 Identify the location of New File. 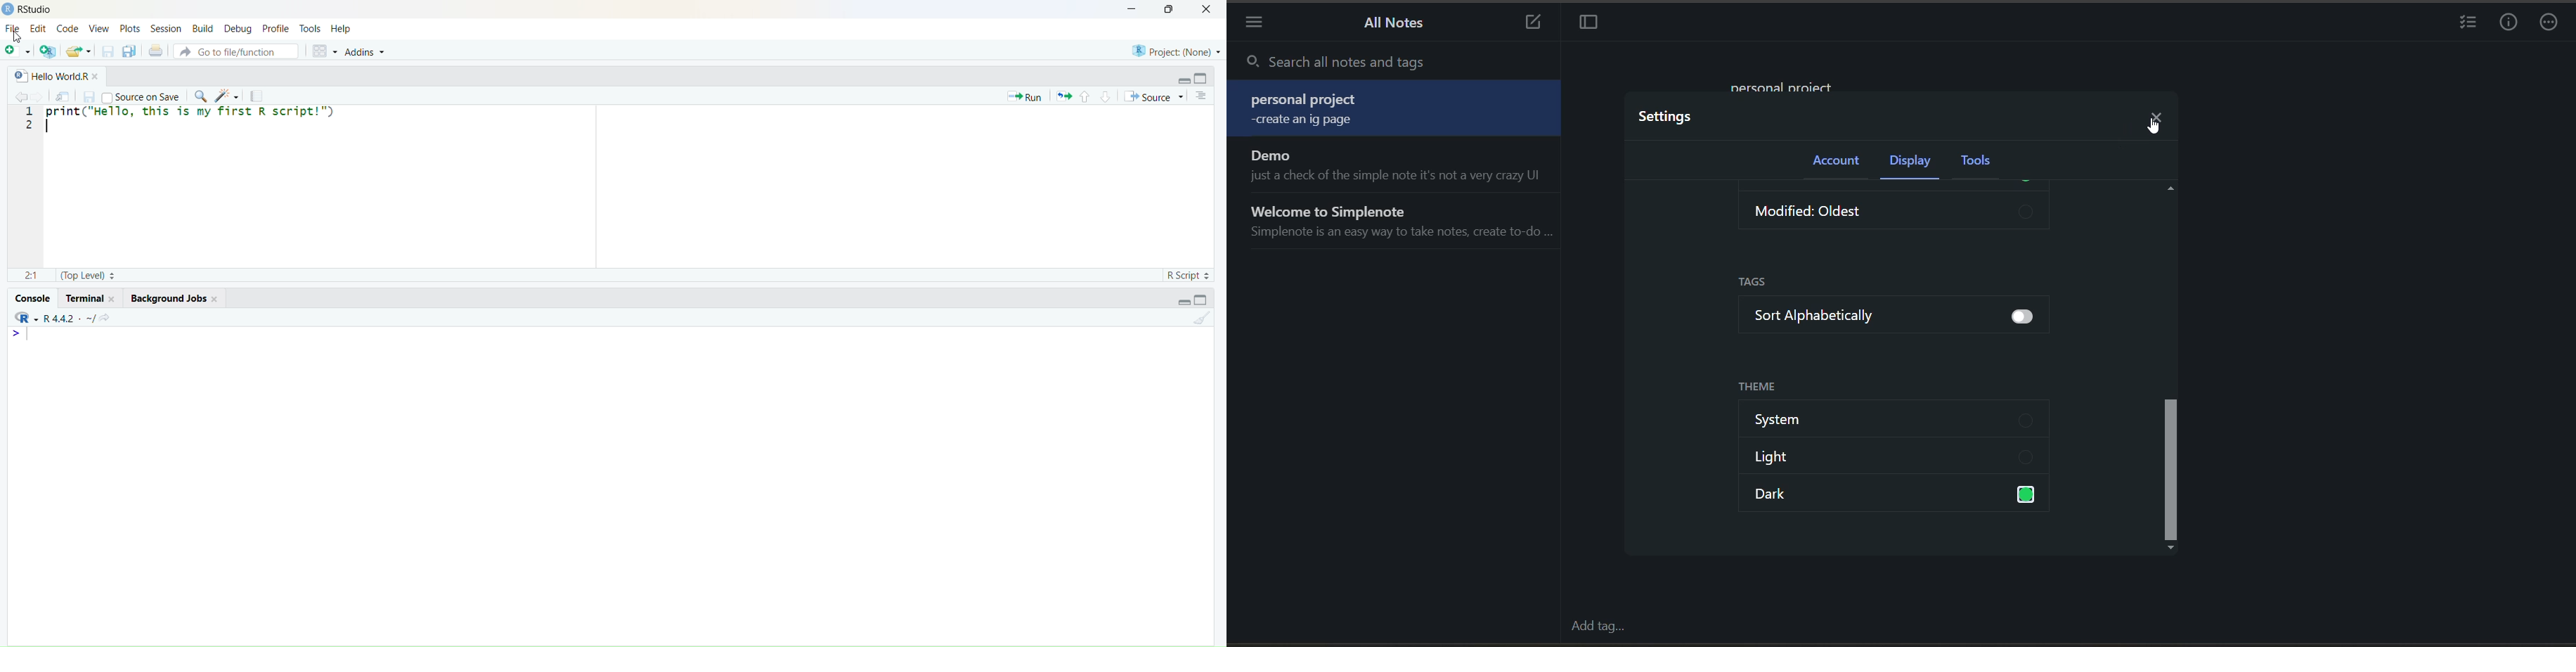
(17, 52).